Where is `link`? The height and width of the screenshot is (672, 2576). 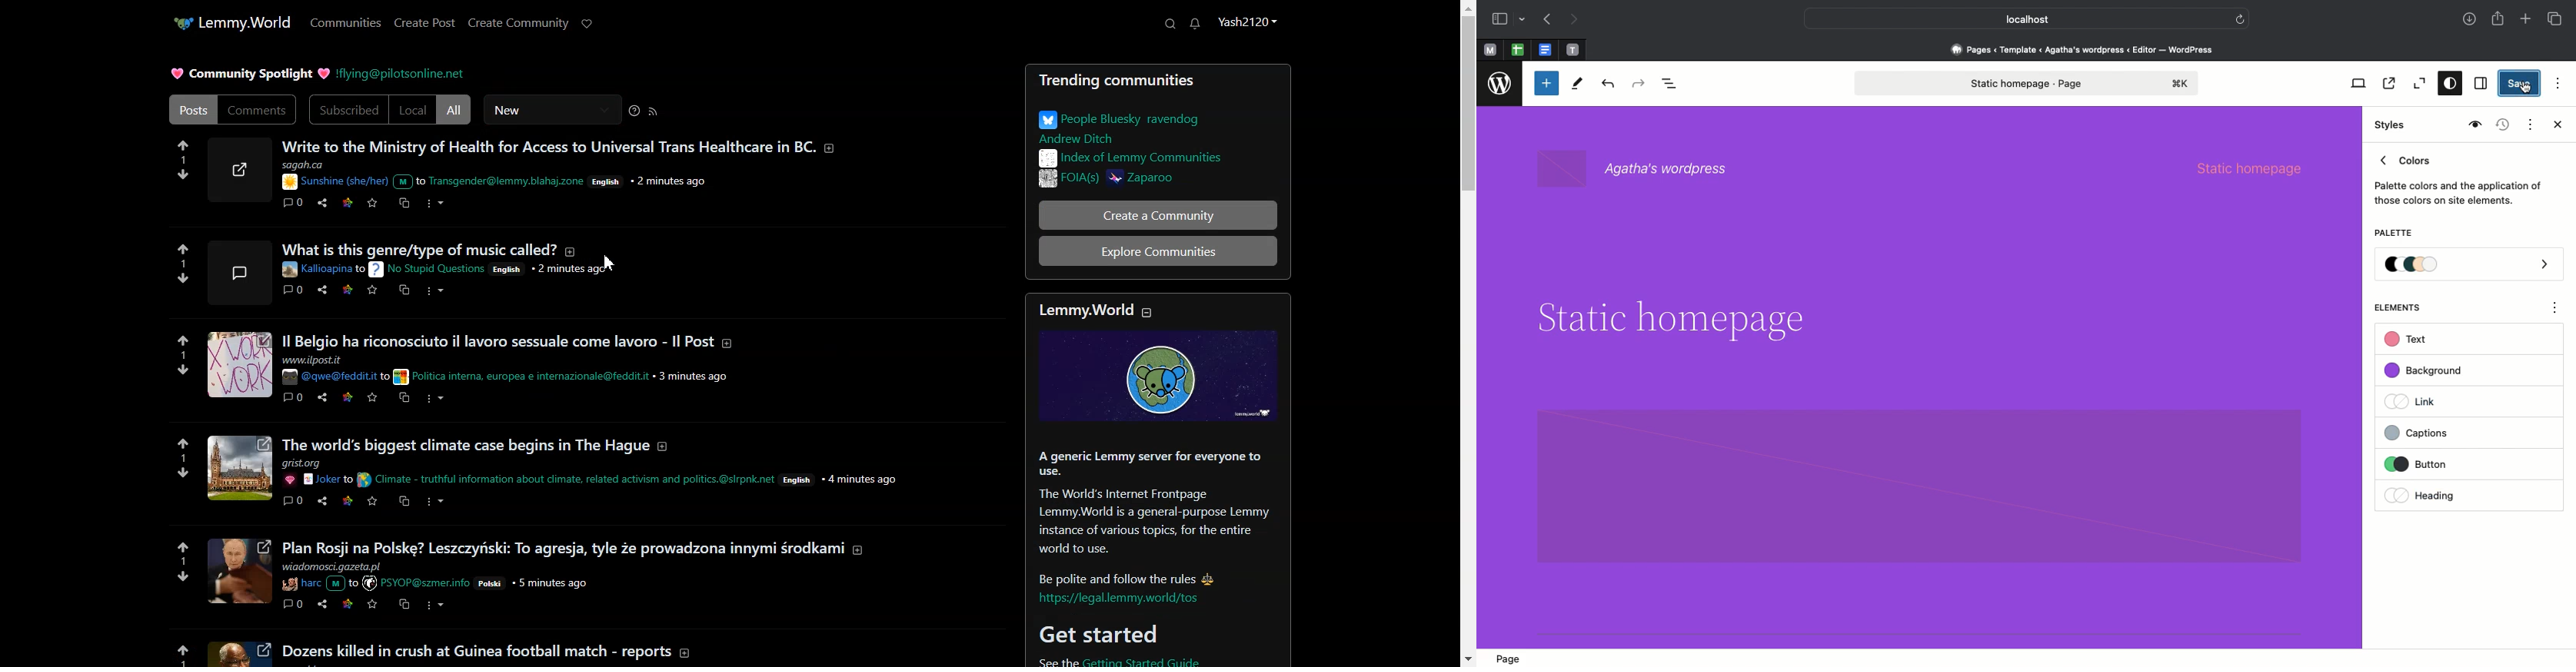 link is located at coordinates (348, 288).